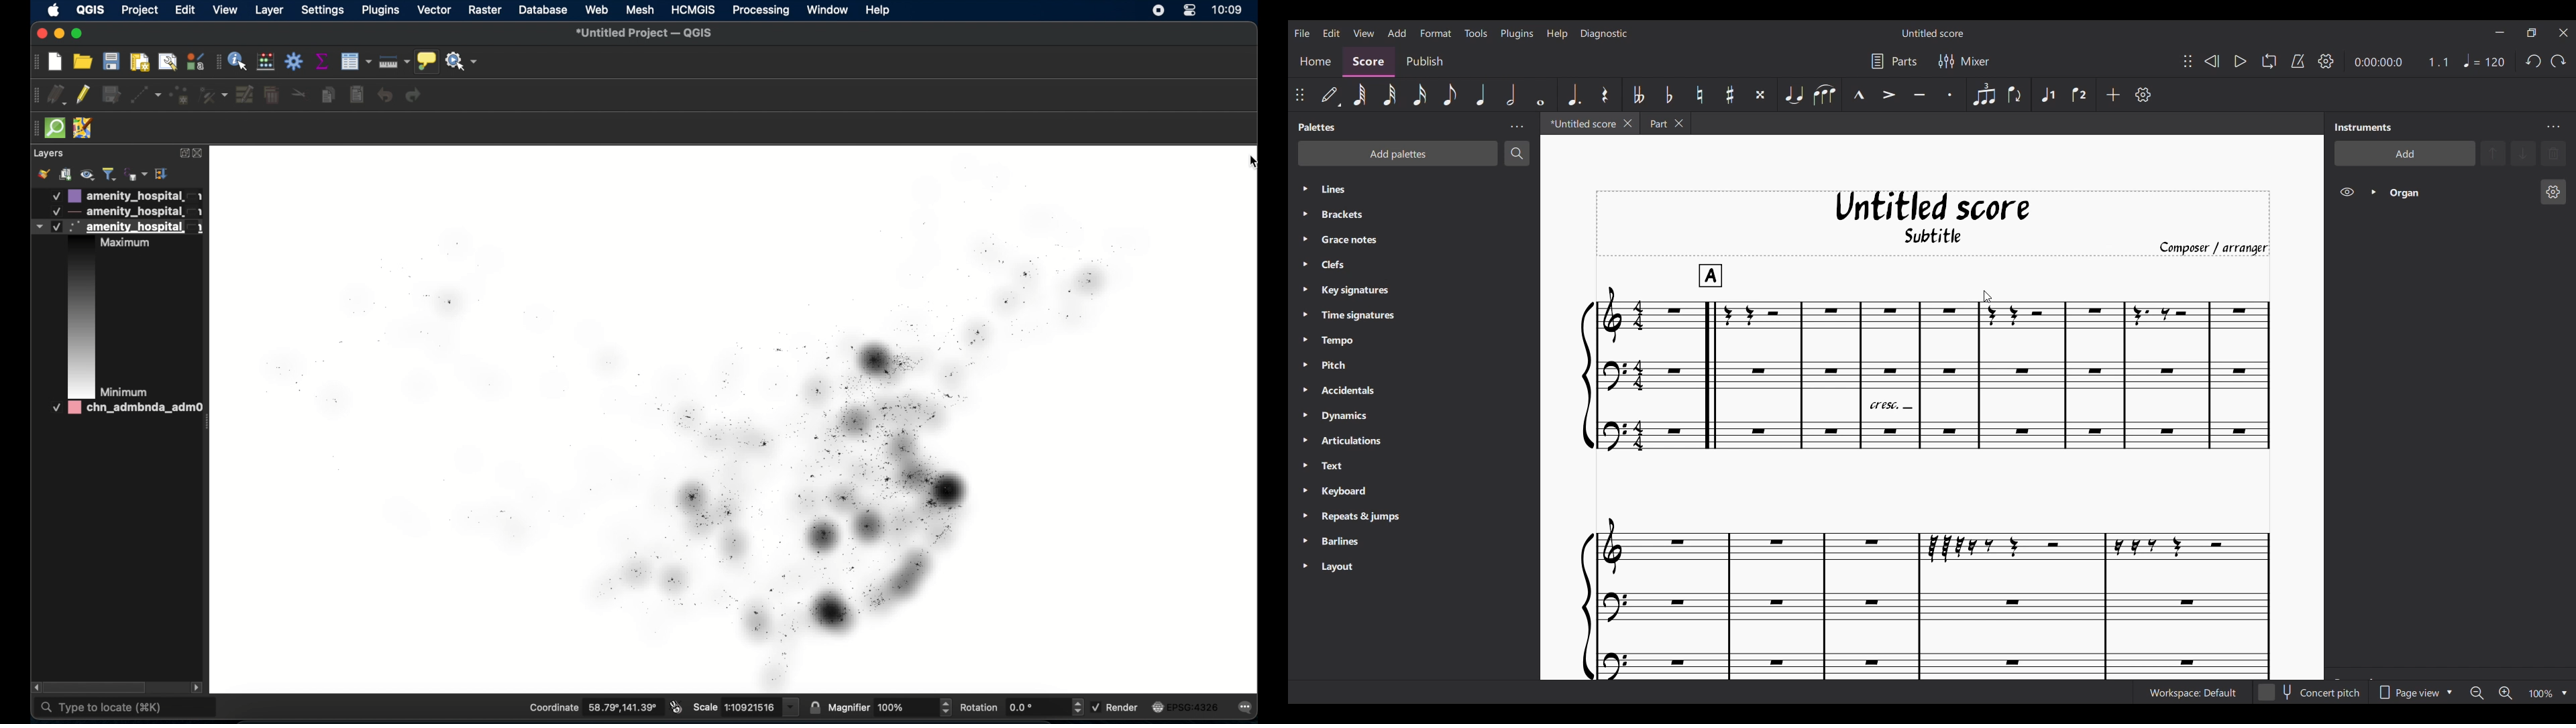  Describe the element at coordinates (1858, 95) in the screenshot. I see `Marcato` at that location.